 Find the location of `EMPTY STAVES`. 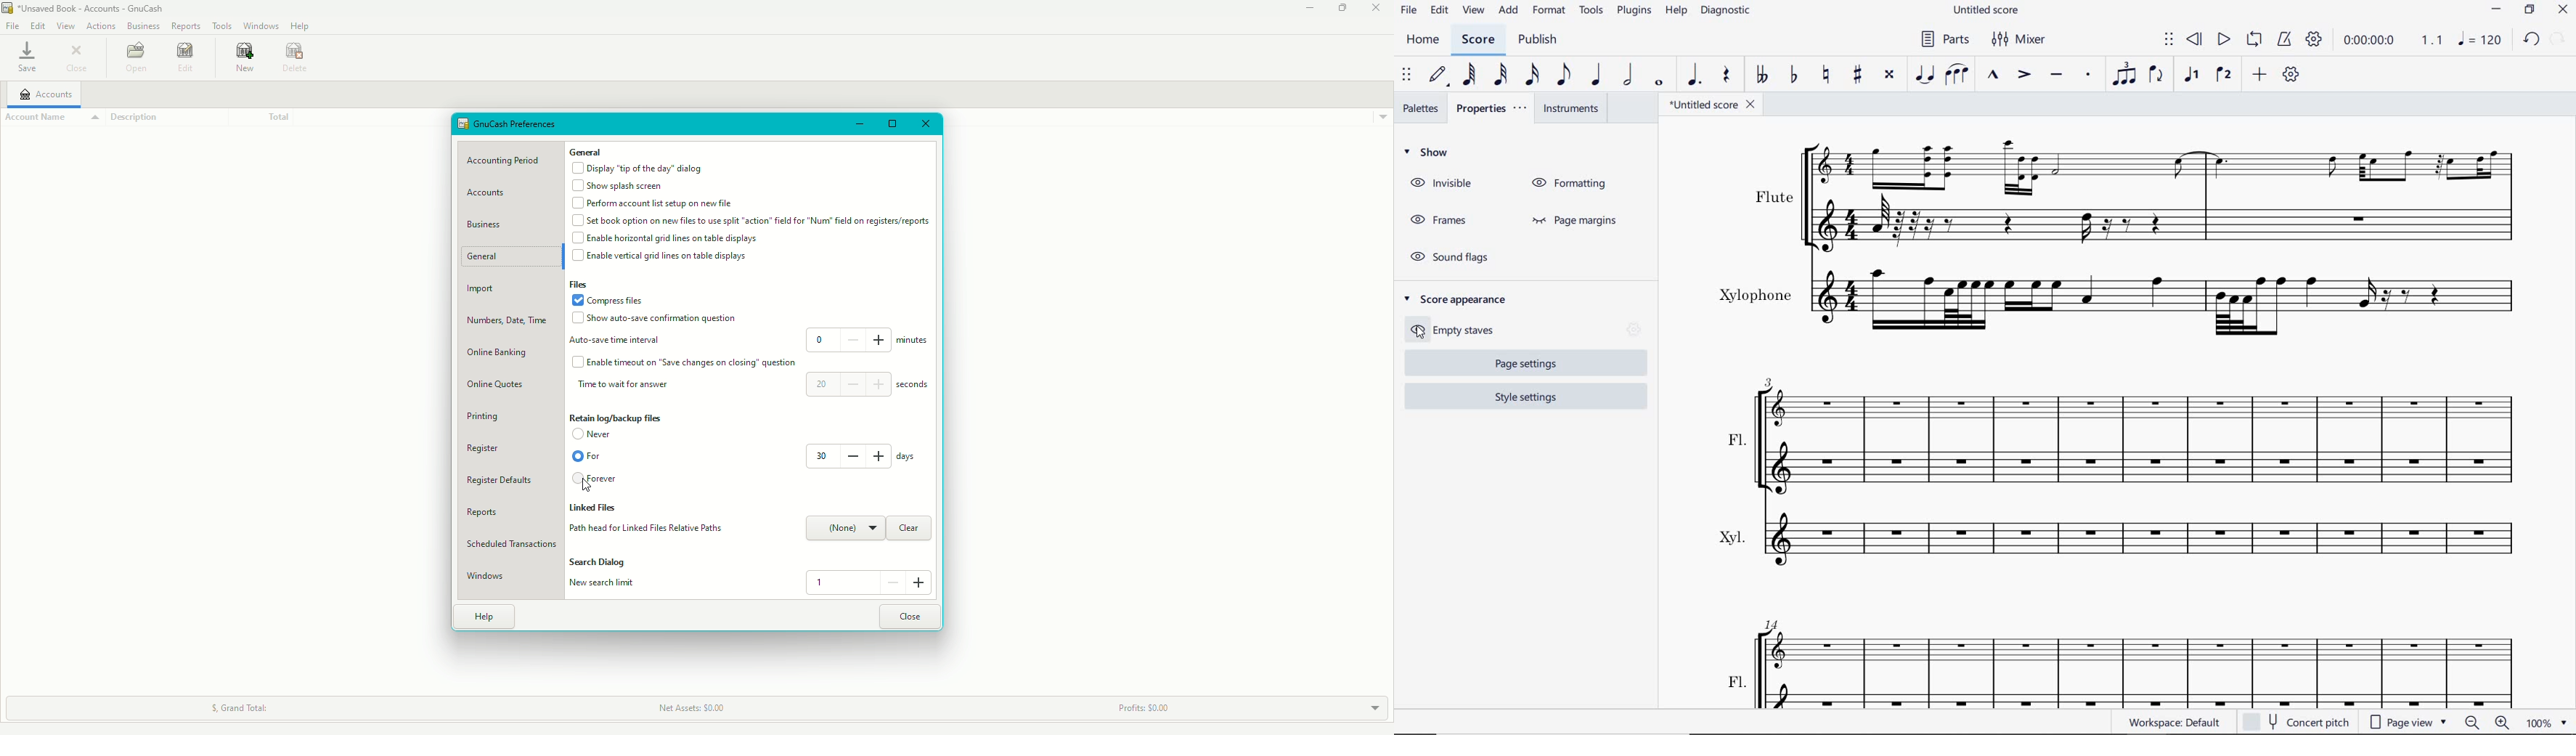

EMPTY STAVES is located at coordinates (1452, 330).